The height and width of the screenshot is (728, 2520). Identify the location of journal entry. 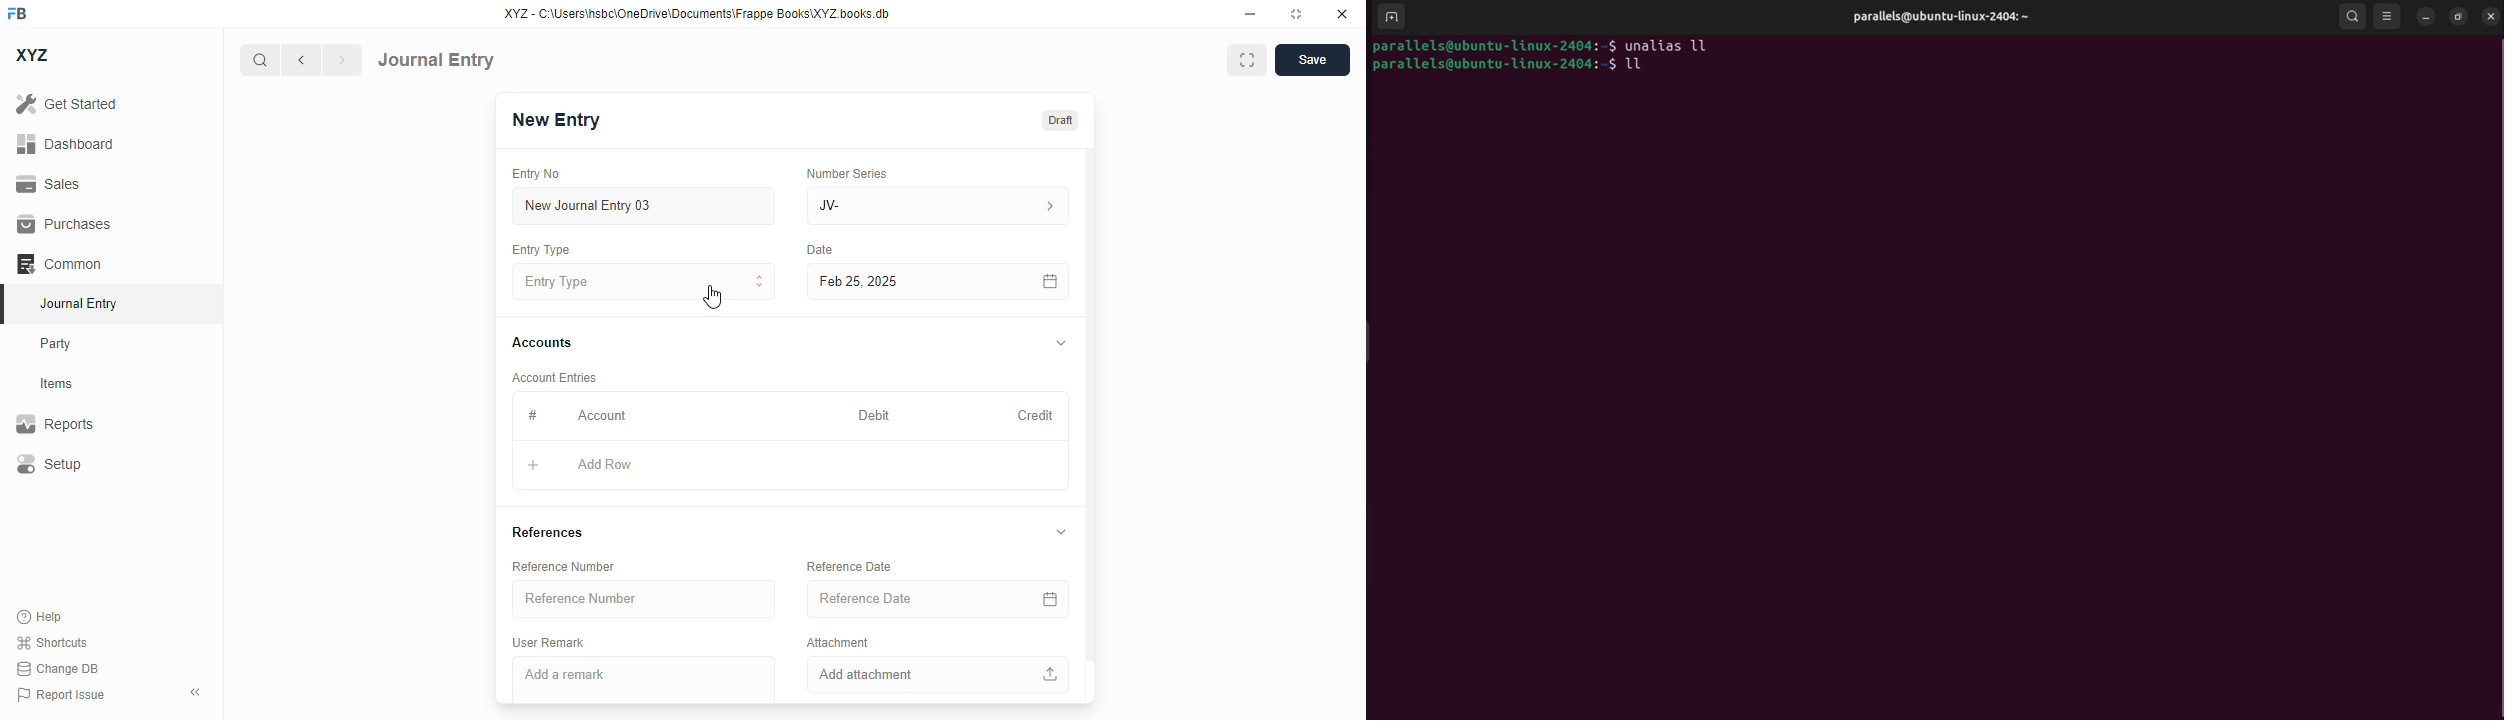
(436, 60).